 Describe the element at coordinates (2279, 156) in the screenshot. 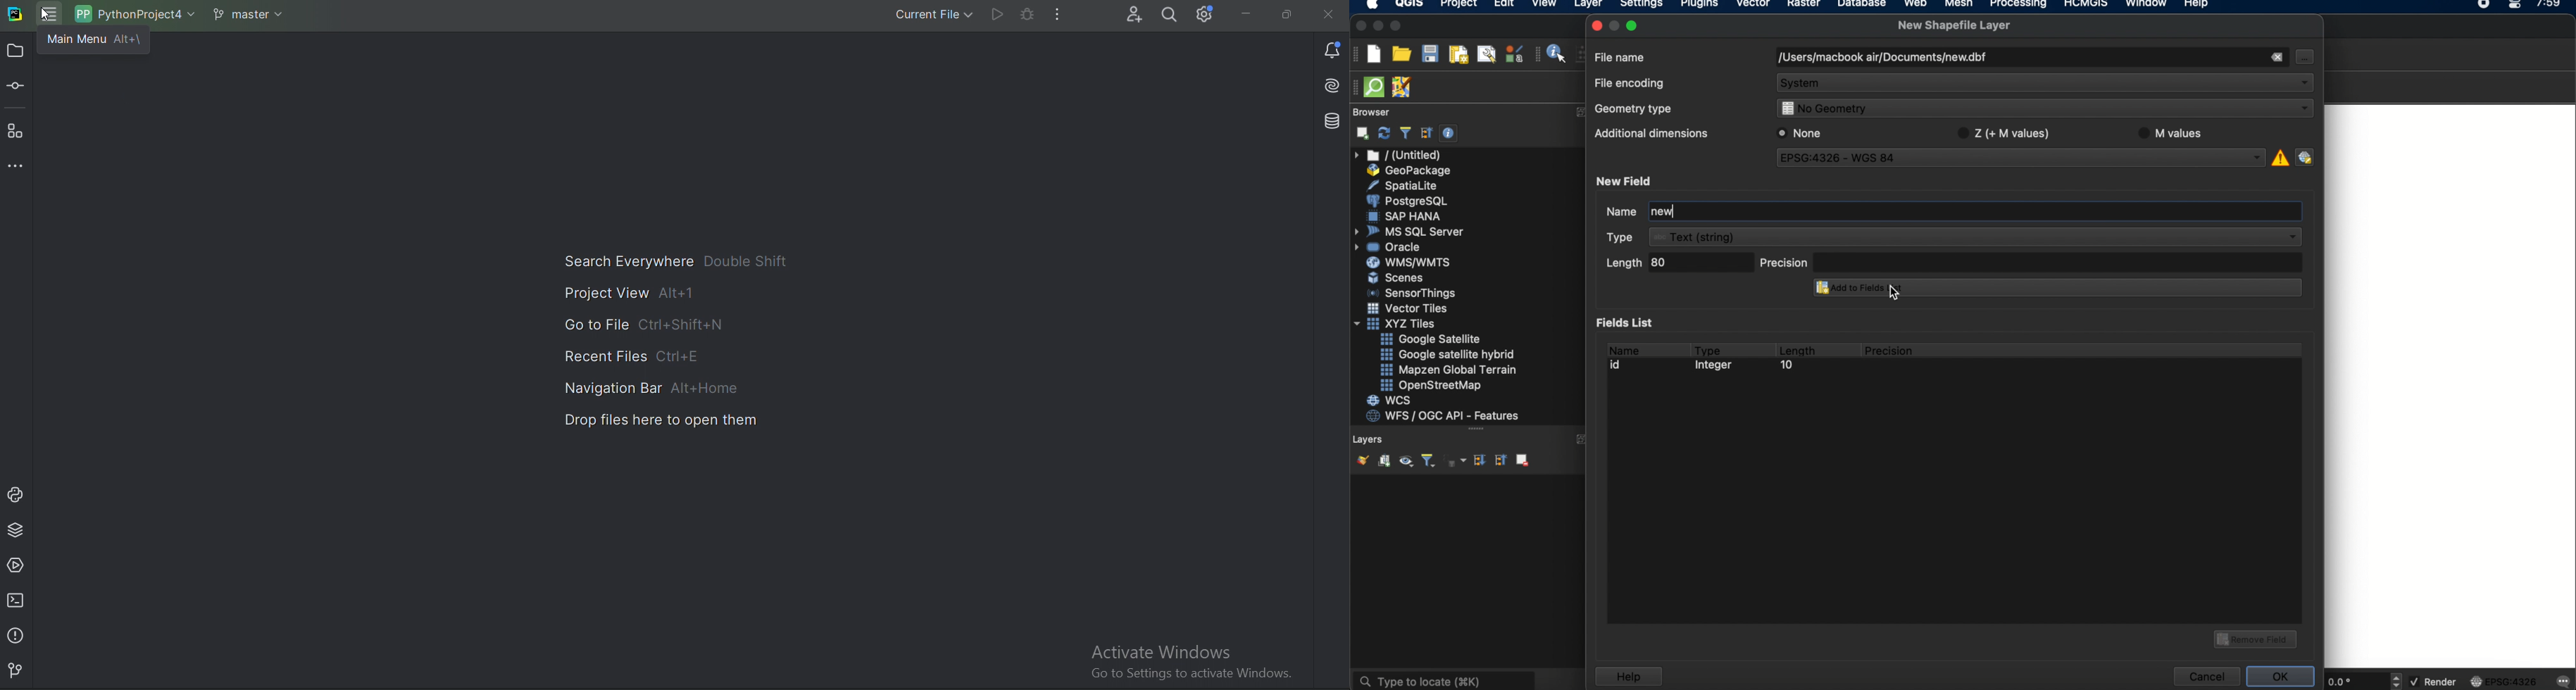

I see `crs info` at that location.